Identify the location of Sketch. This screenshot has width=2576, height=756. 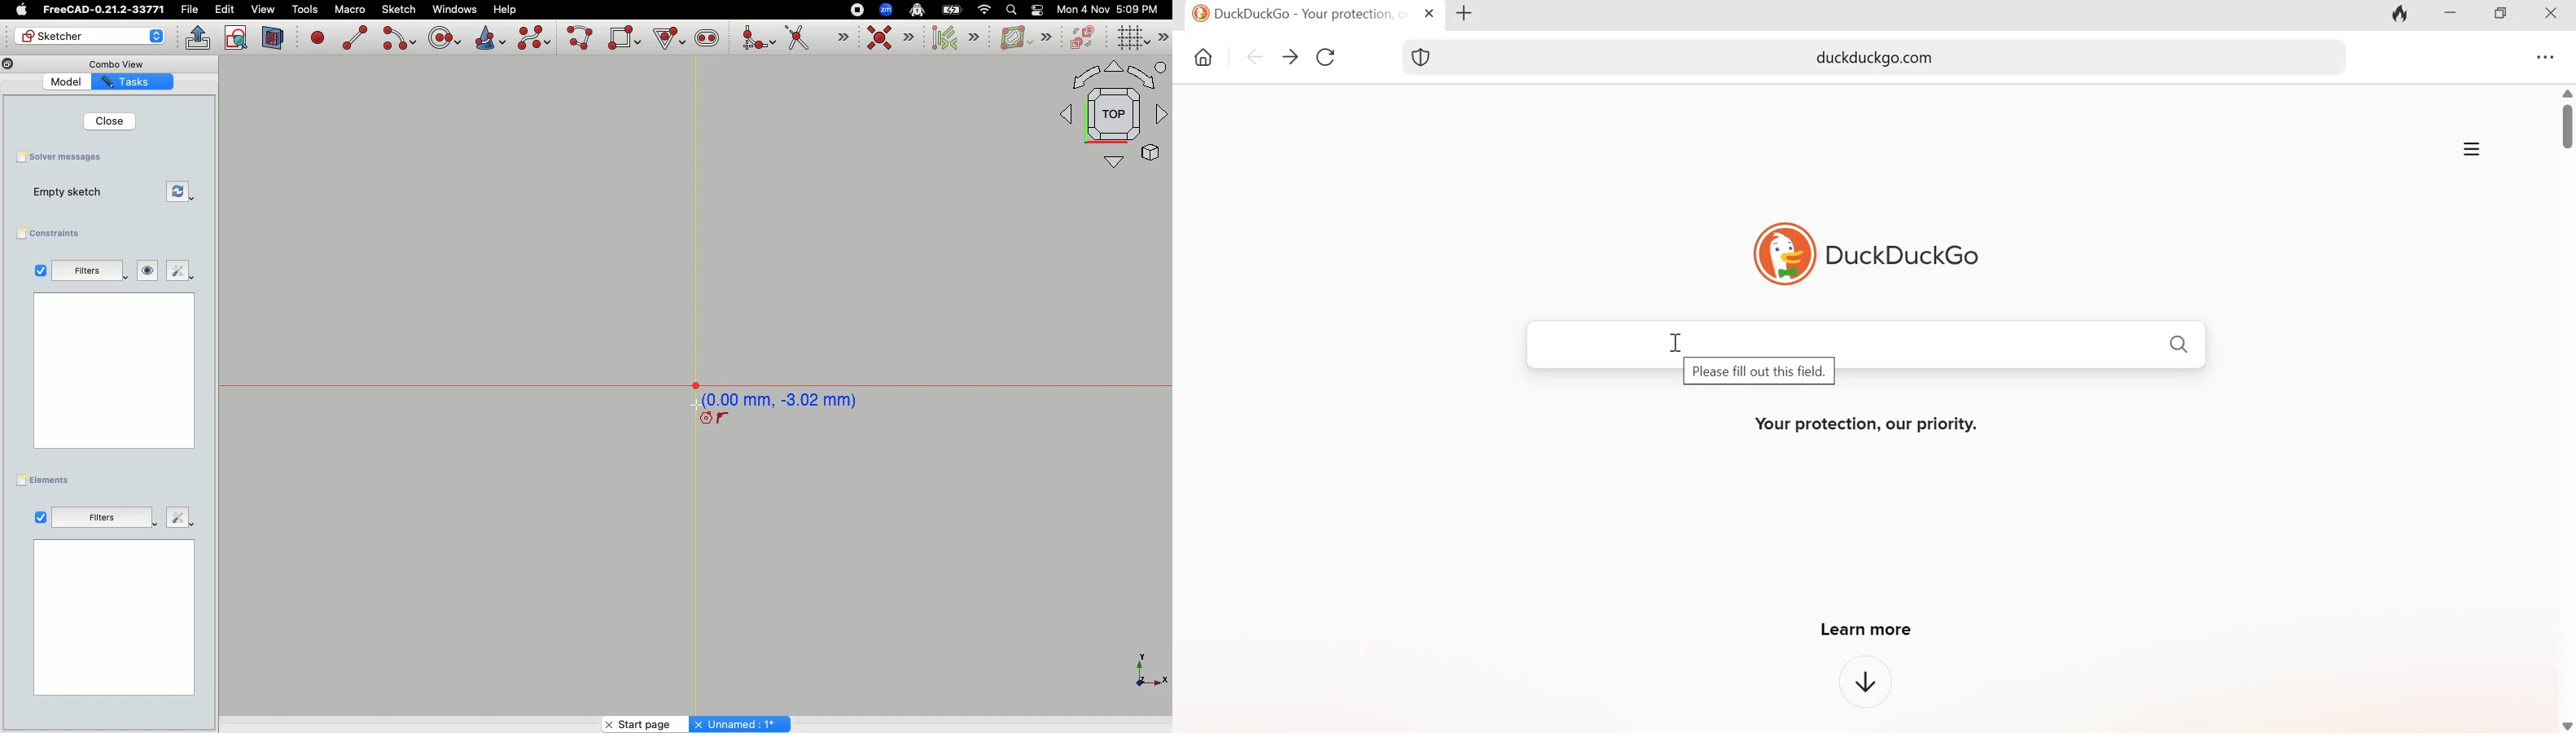
(400, 10).